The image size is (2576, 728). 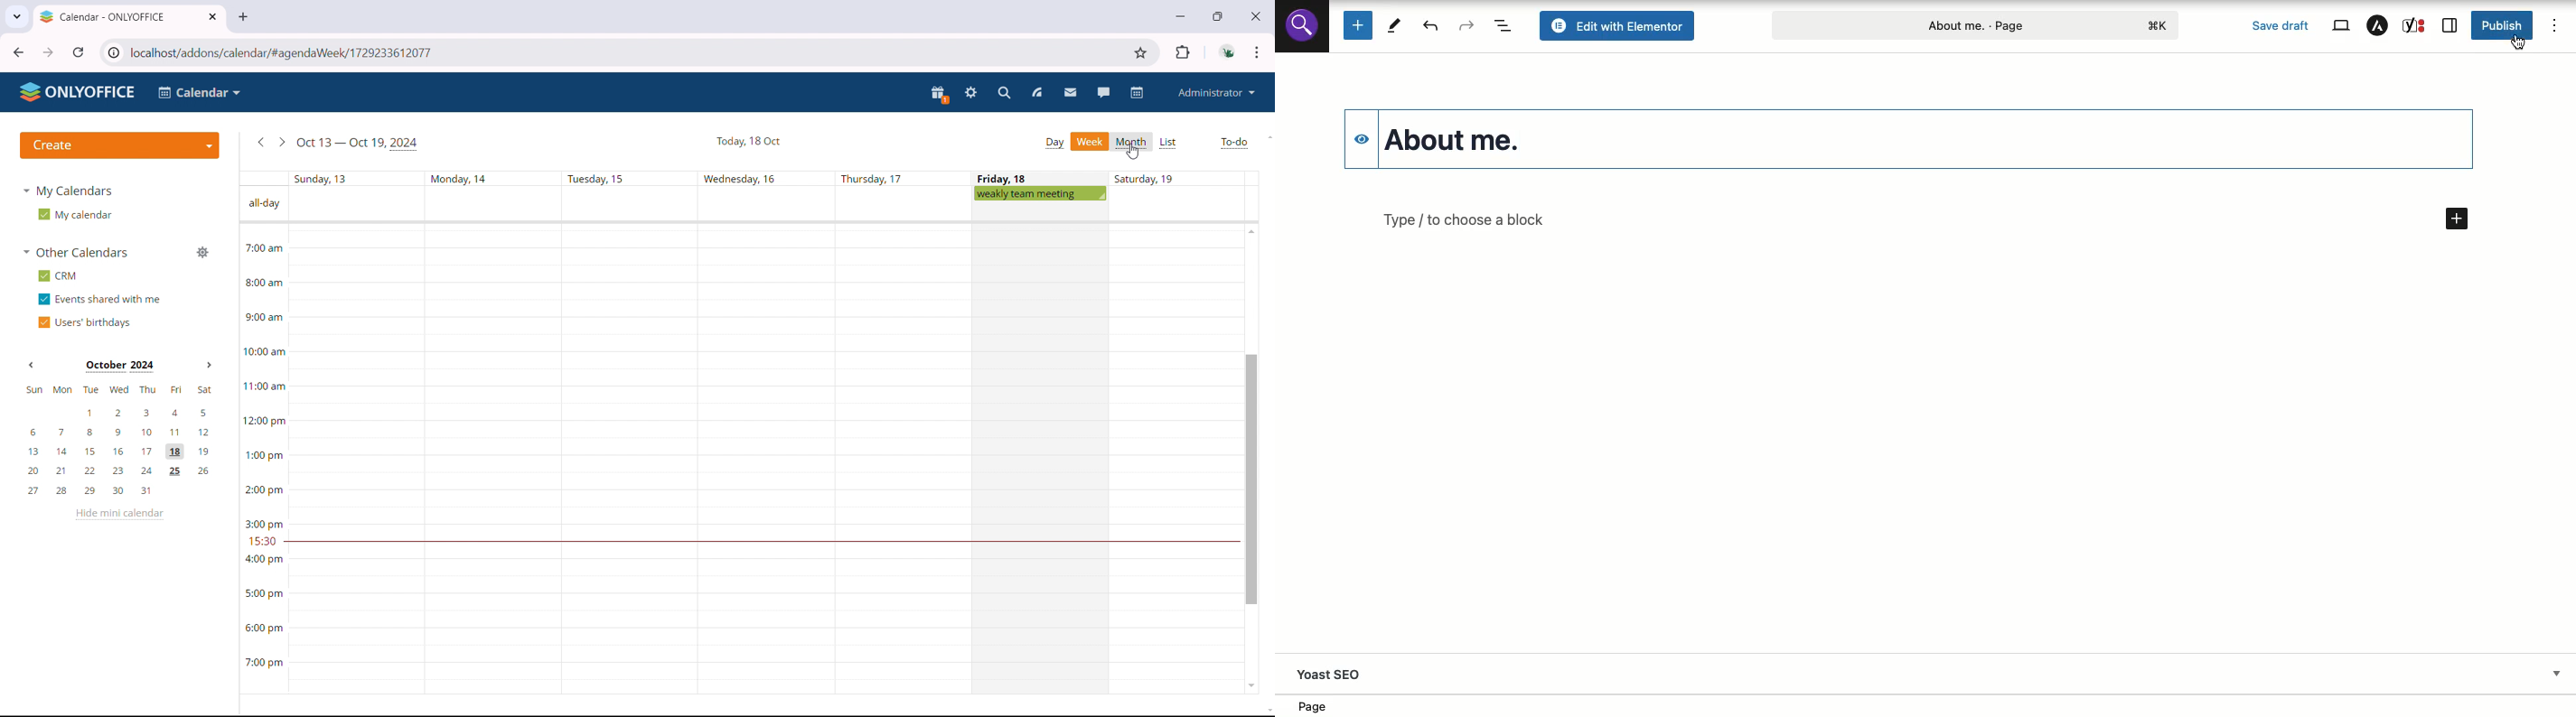 What do you see at coordinates (1620, 25) in the screenshot?
I see `Edit with Elementor` at bounding box center [1620, 25].